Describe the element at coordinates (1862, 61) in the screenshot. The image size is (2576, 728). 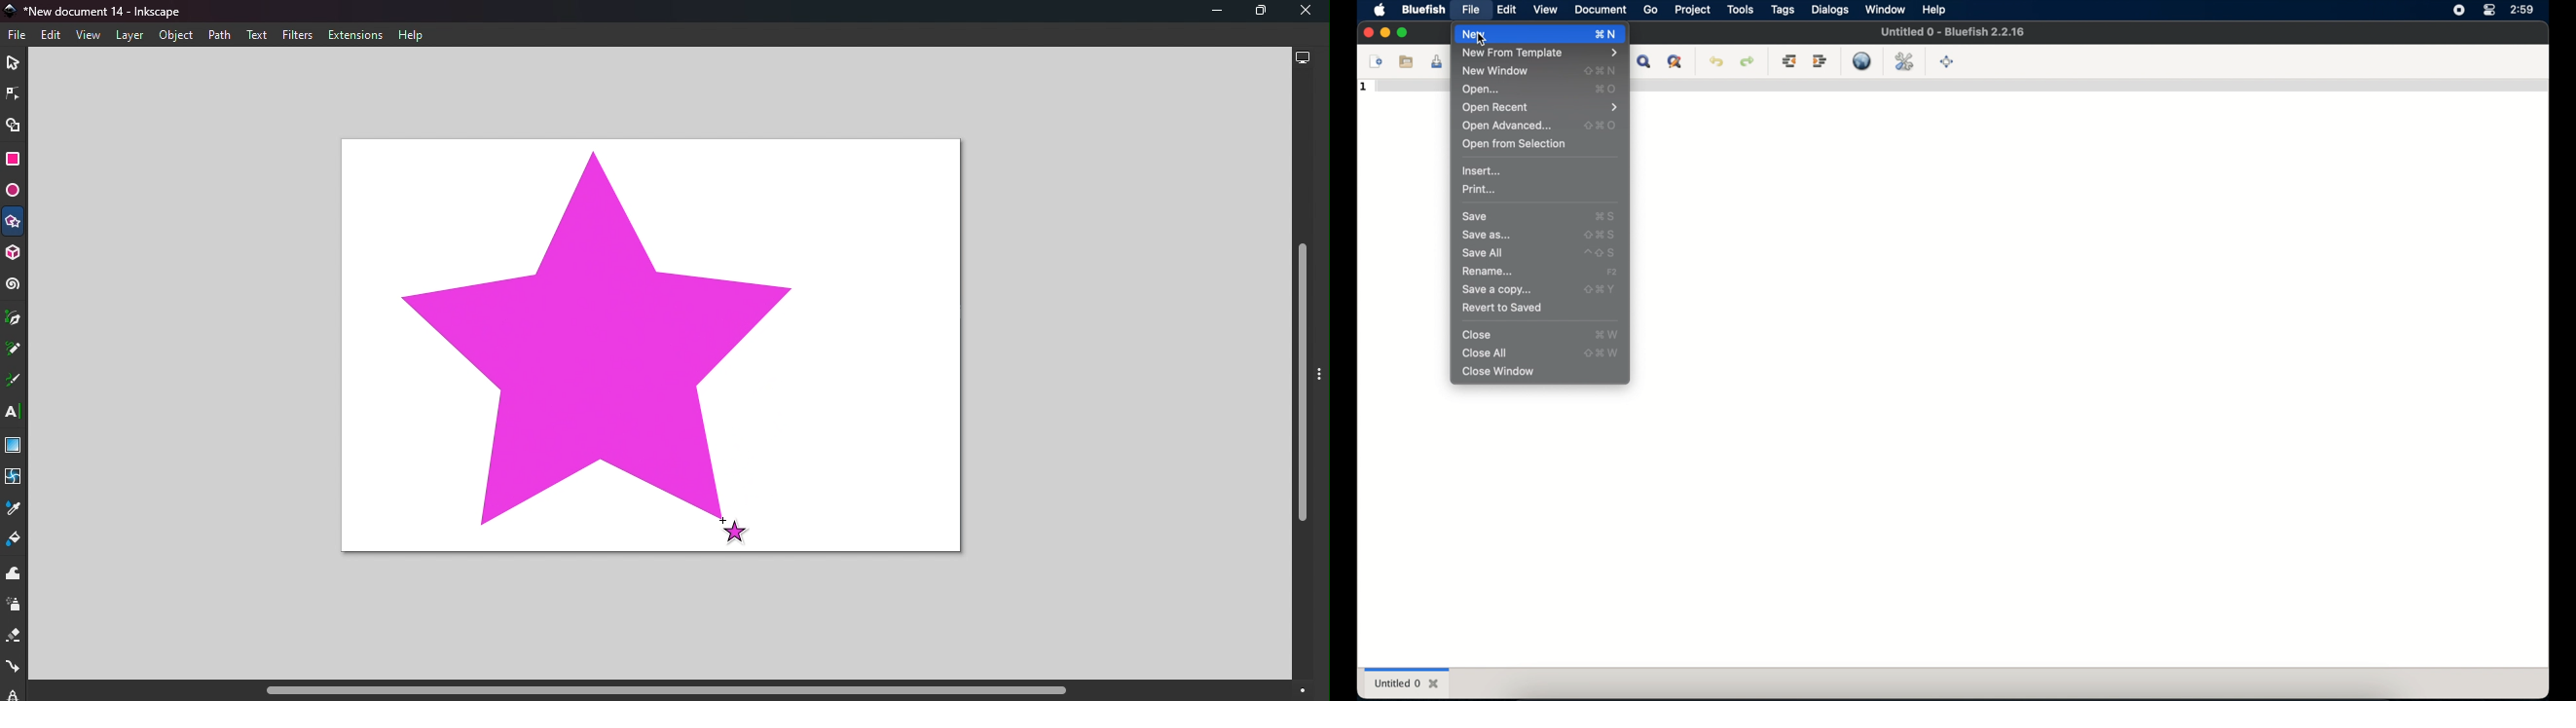
I see `preview in browser` at that location.